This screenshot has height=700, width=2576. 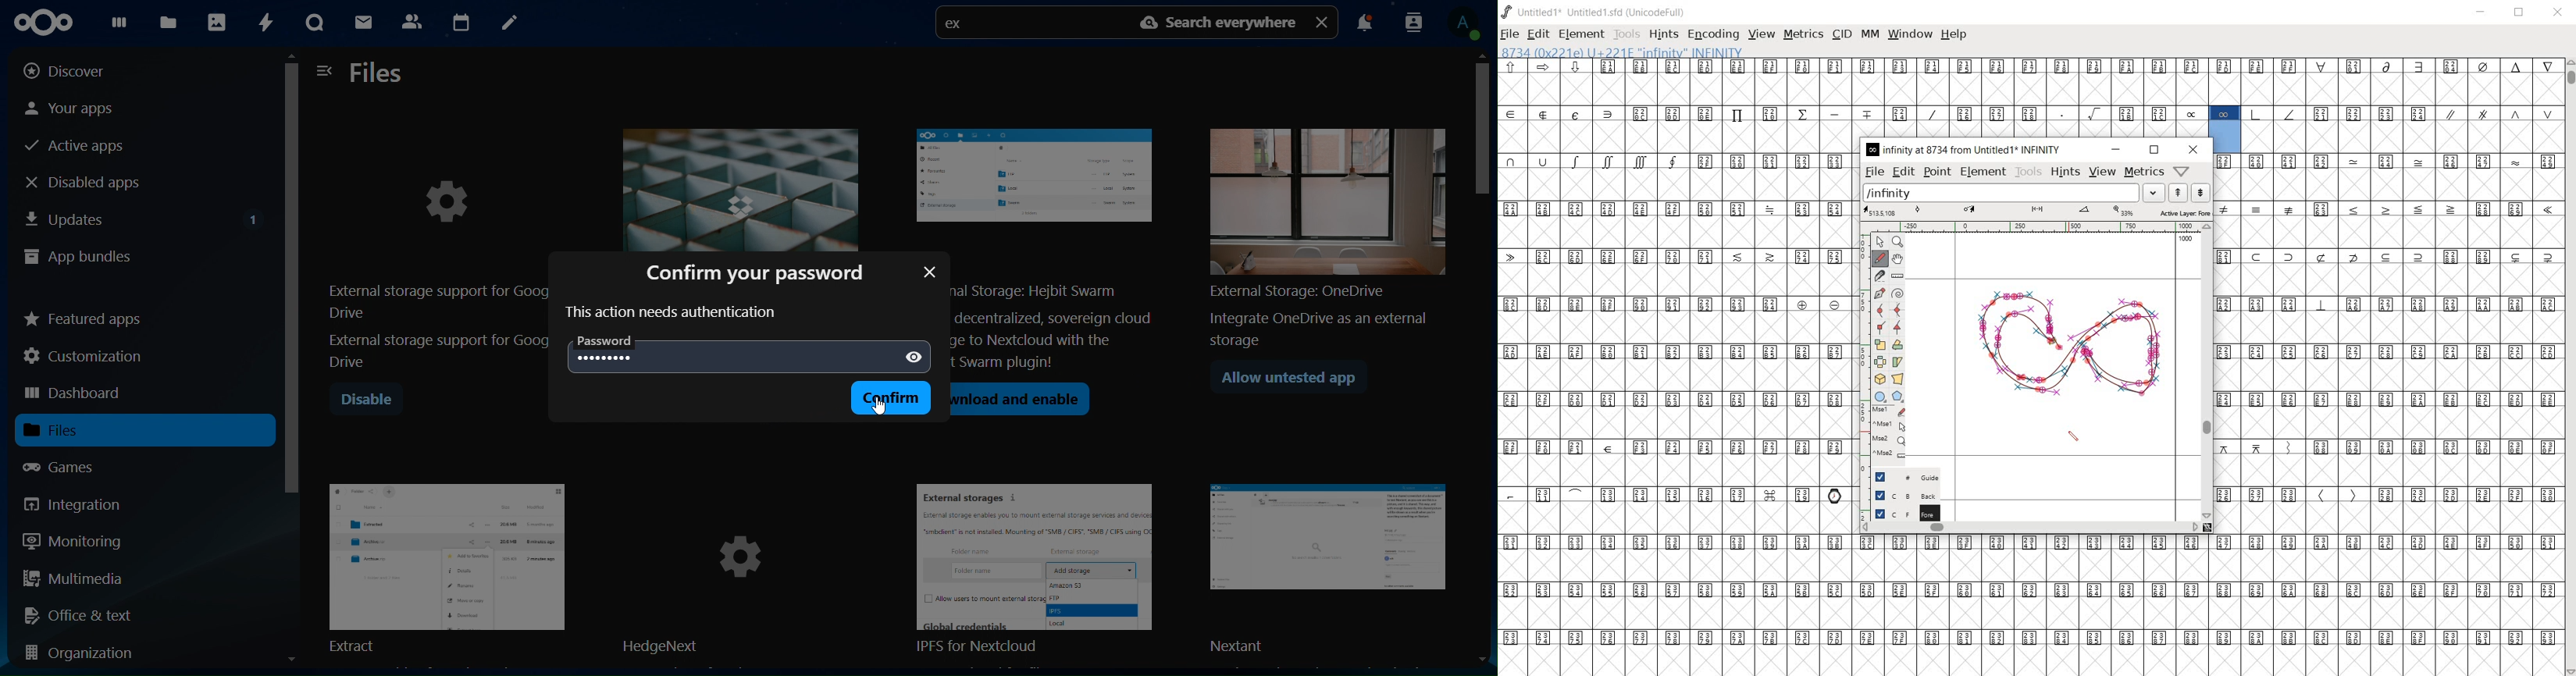 I want to click on organization, so click(x=86, y=654).